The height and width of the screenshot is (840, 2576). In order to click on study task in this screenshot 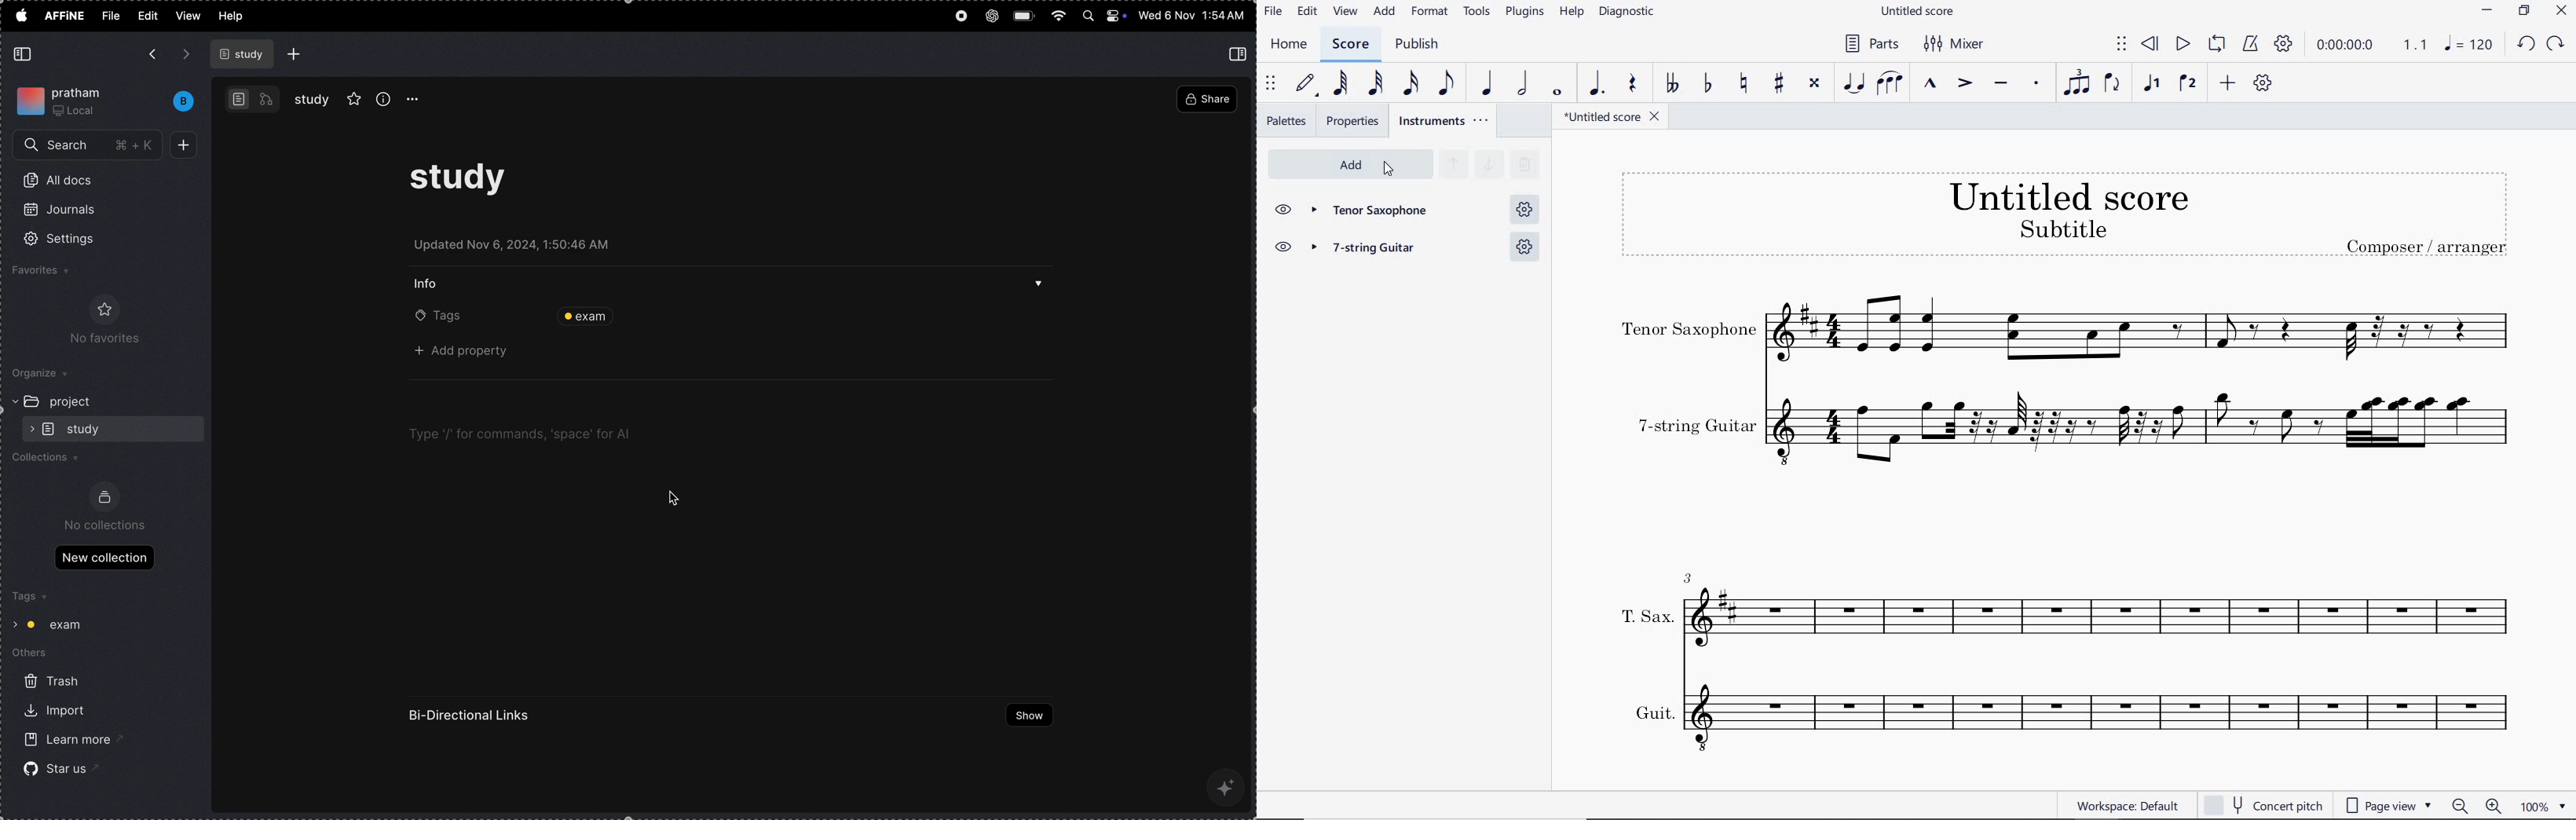, I will do `click(467, 183)`.